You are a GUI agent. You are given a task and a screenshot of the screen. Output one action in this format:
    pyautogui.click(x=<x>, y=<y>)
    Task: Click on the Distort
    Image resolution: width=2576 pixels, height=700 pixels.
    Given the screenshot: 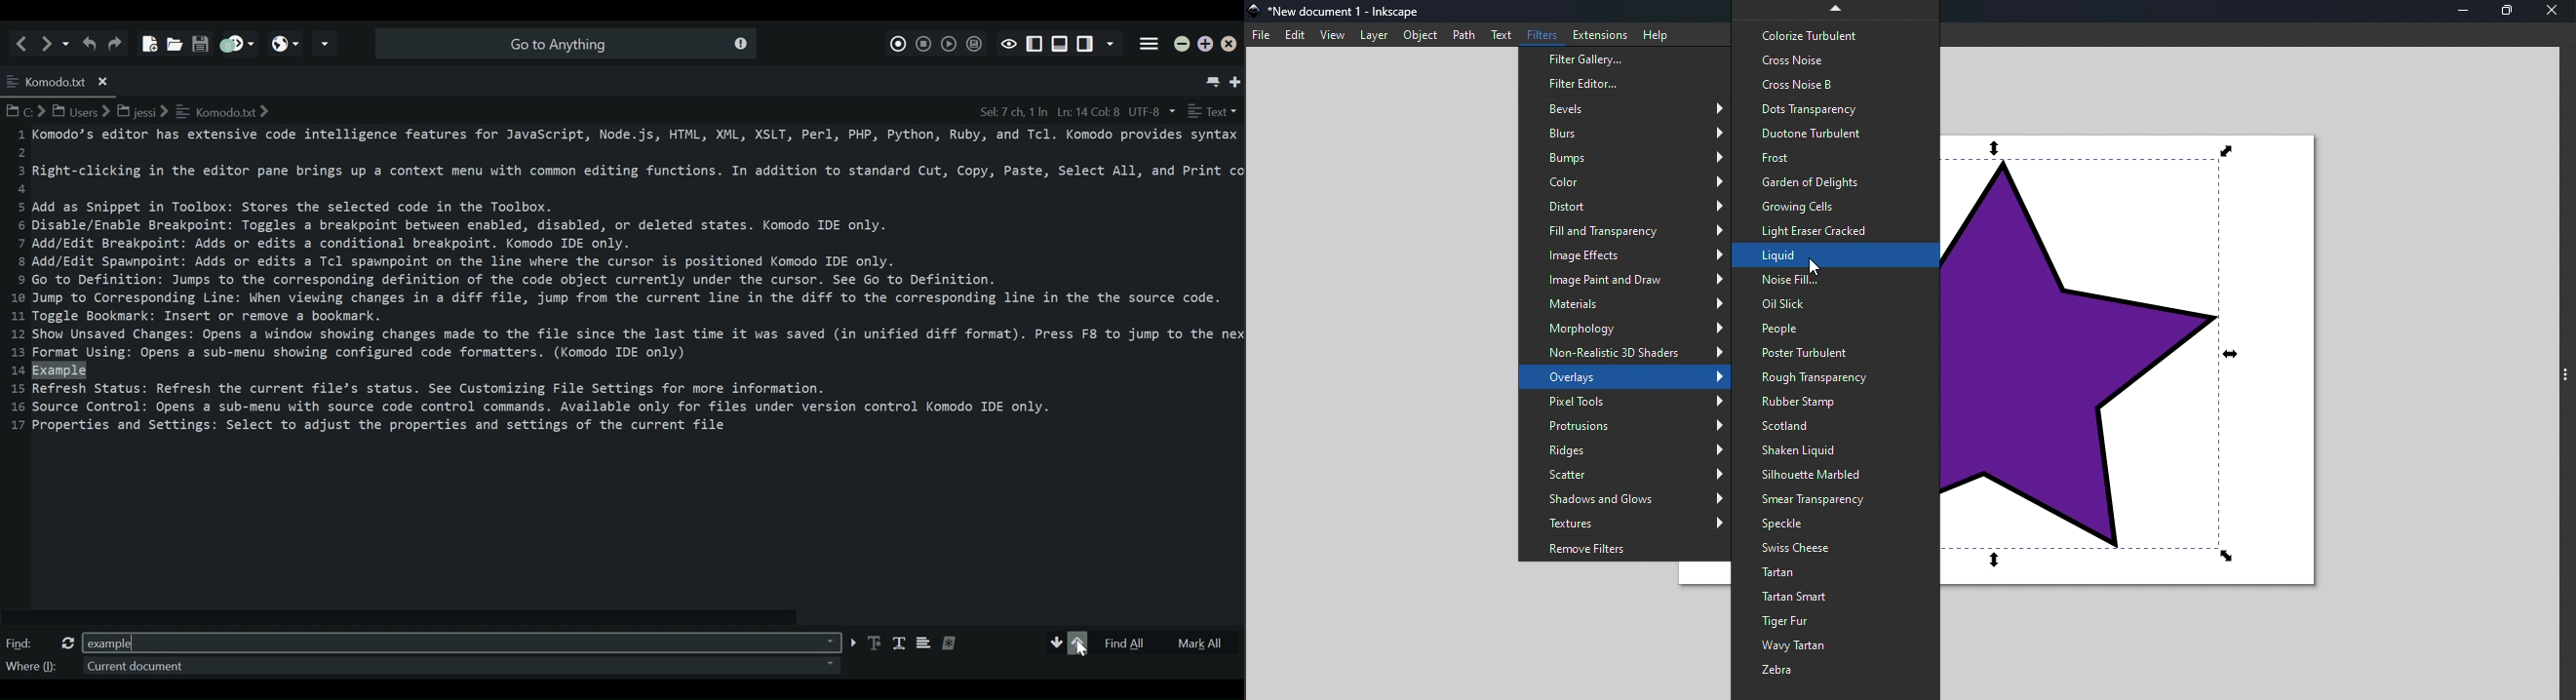 What is the action you would take?
    pyautogui.click(x=1628, y=208)
    